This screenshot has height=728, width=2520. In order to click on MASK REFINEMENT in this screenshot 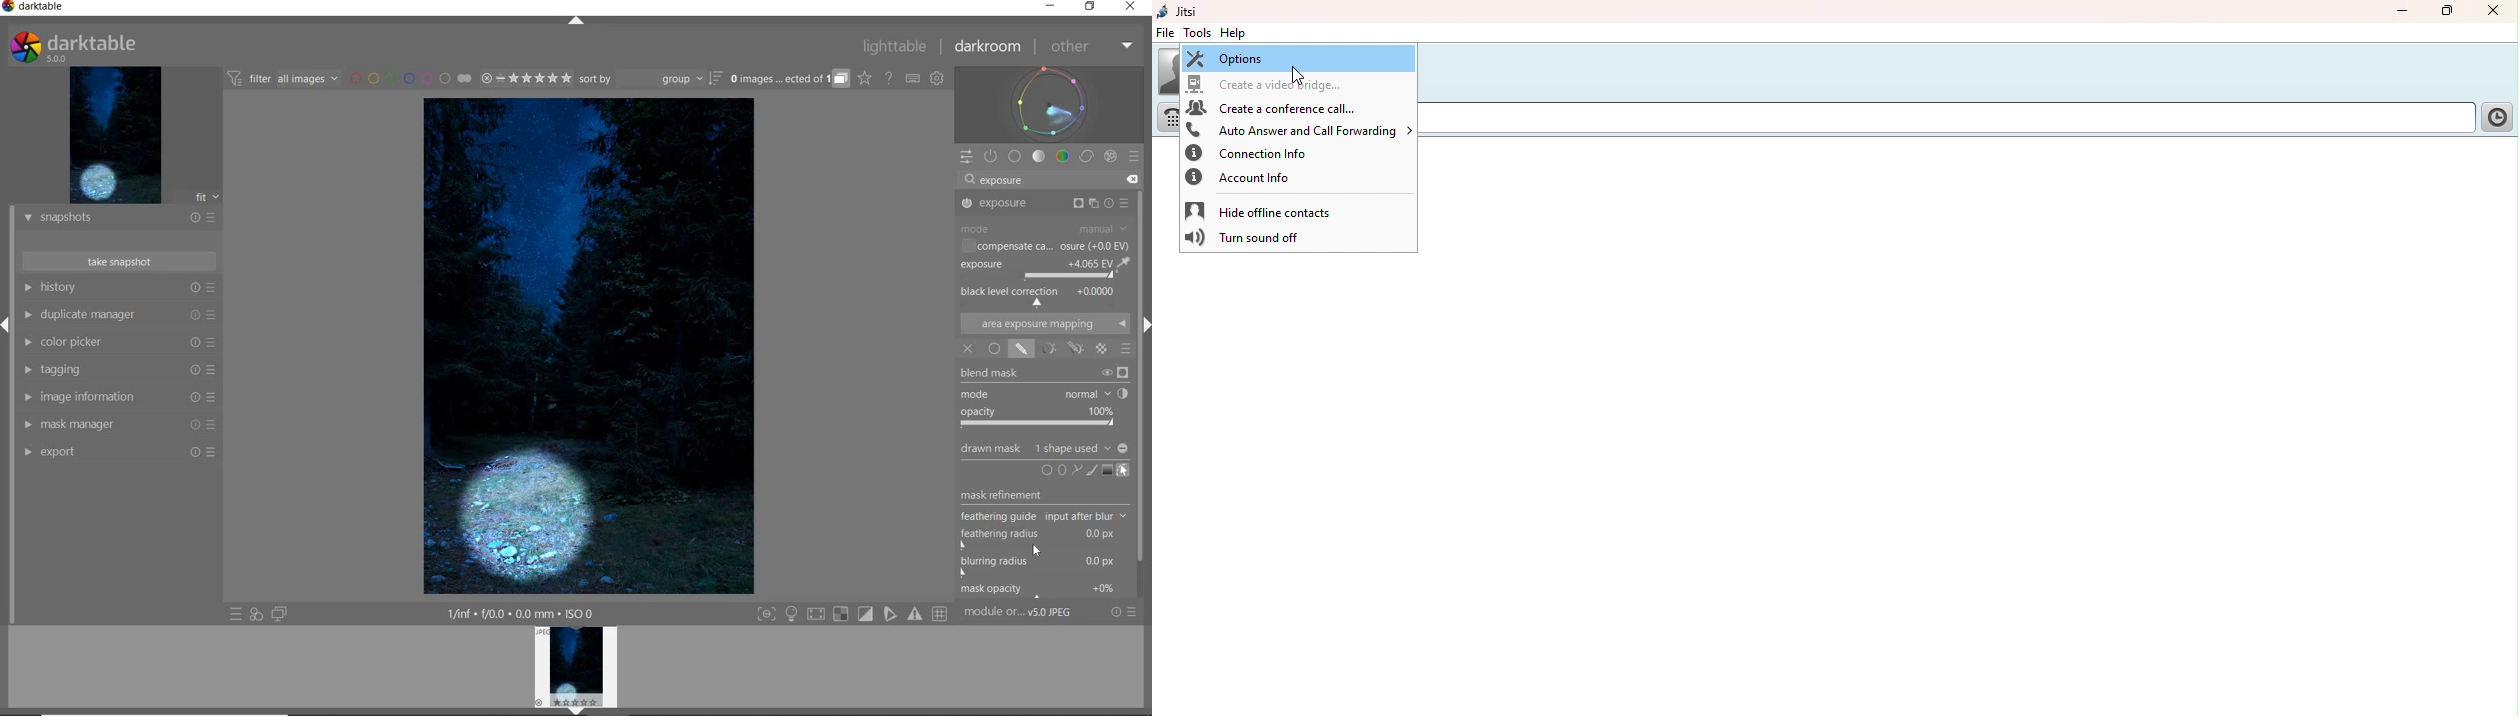, I will do `click(1046, 497)`.